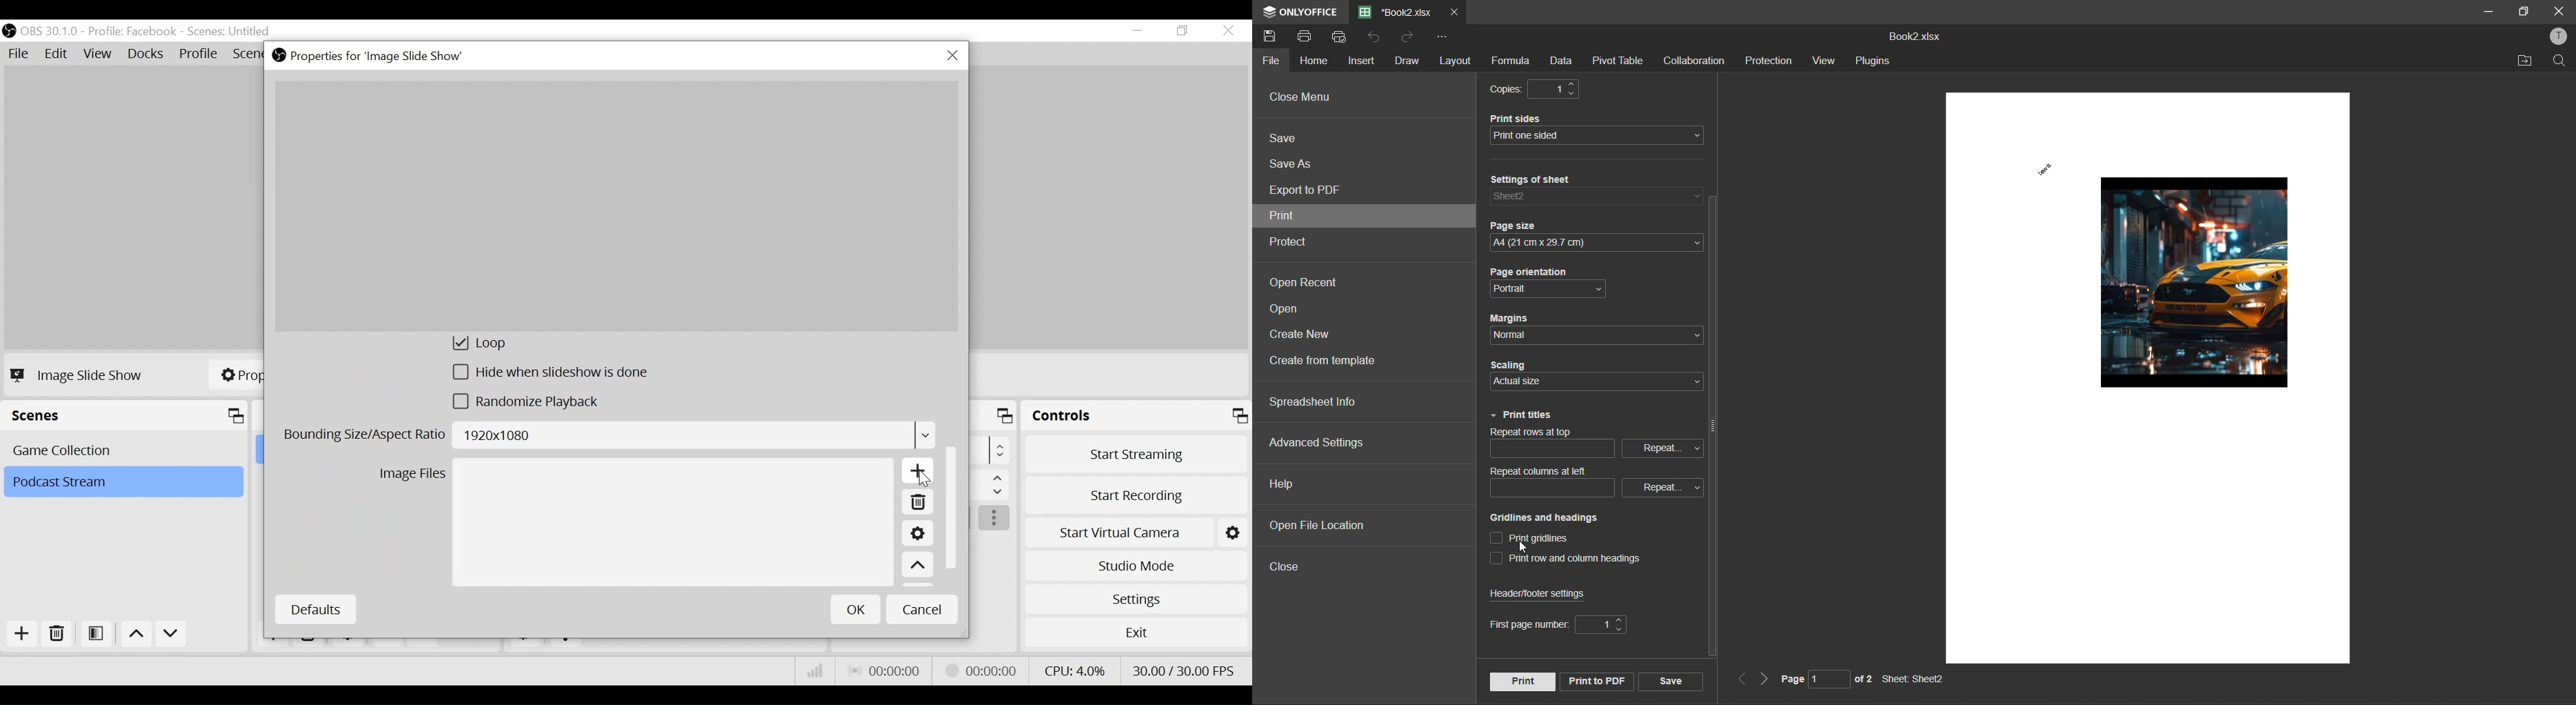 The image size is (2576, 728). I want to click on redo, so click(1408, 38).